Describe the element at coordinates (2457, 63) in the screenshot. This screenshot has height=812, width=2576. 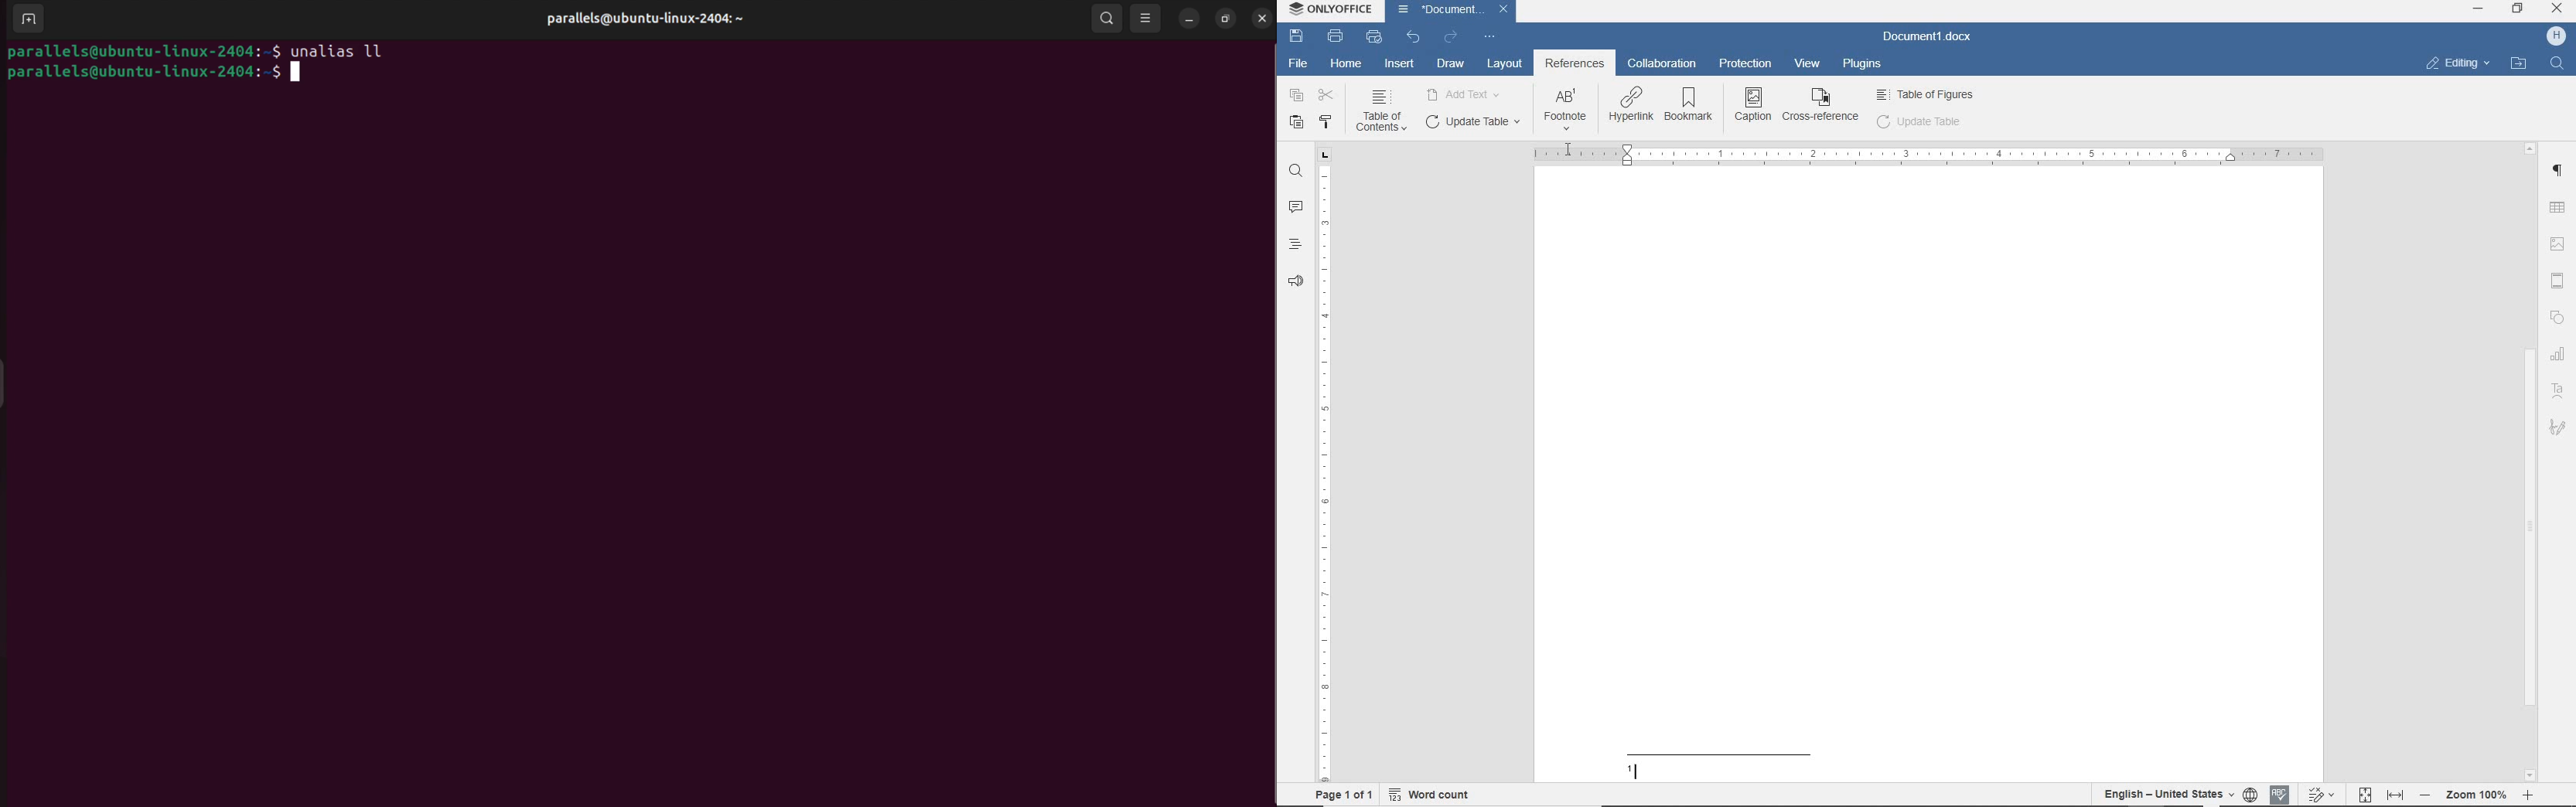
I see `EDITING` at that location.